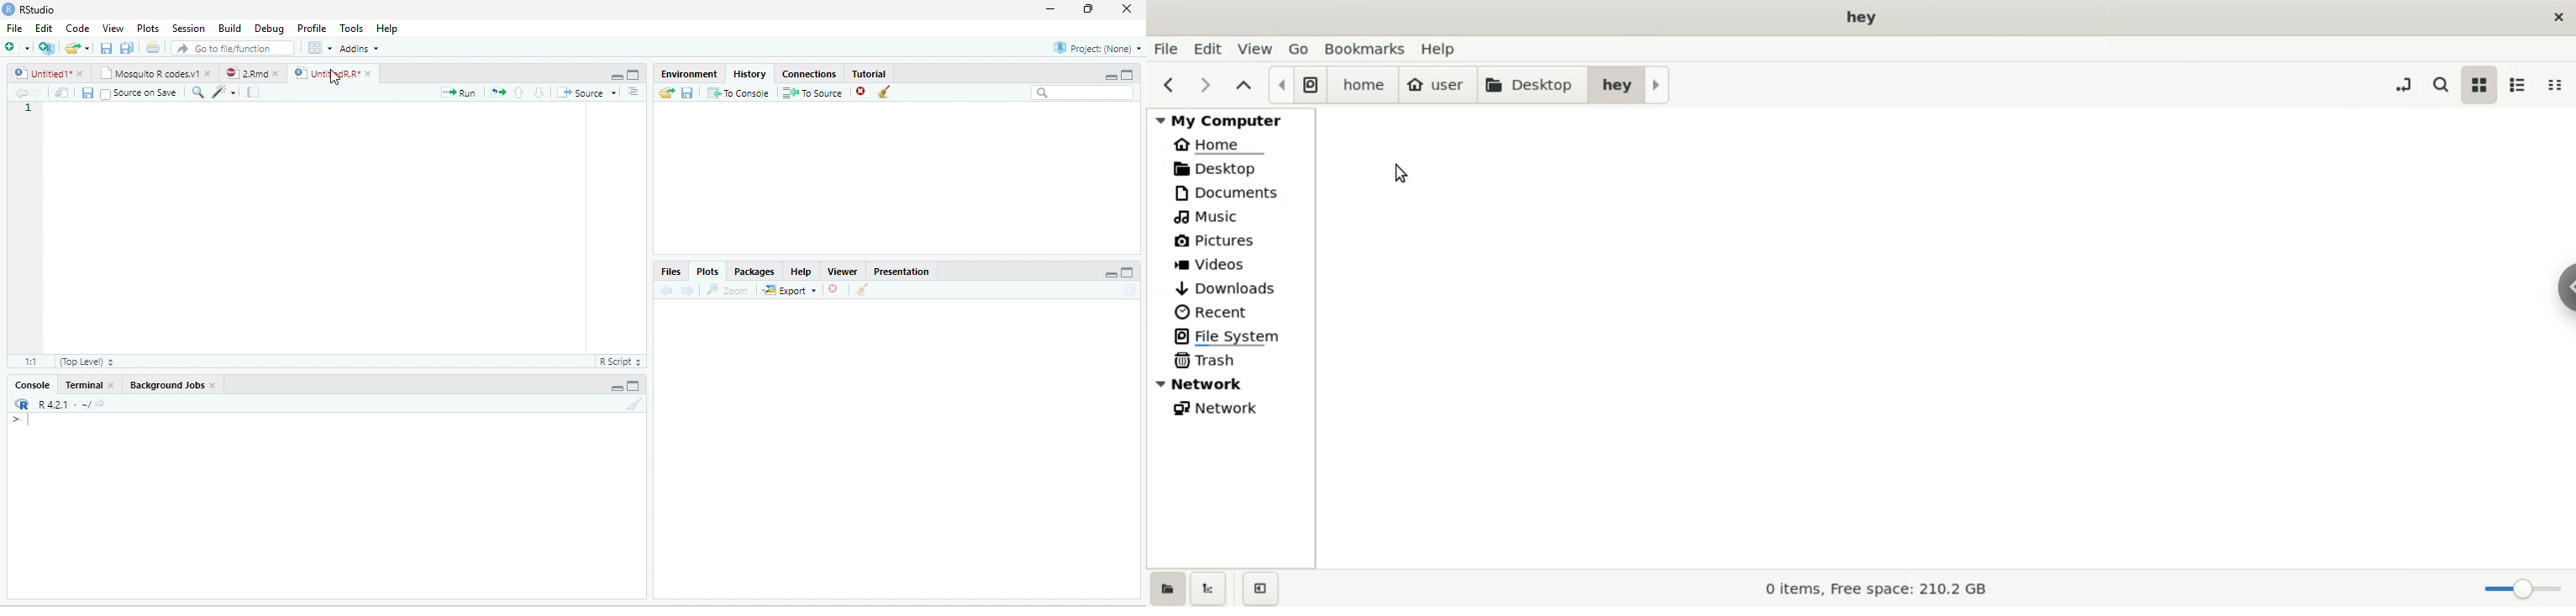 This screenshot has height=616, width=2576. What do you see at coordinates (80, 73) in the screenshot?
I see `close` at bounding box center [80, 73].